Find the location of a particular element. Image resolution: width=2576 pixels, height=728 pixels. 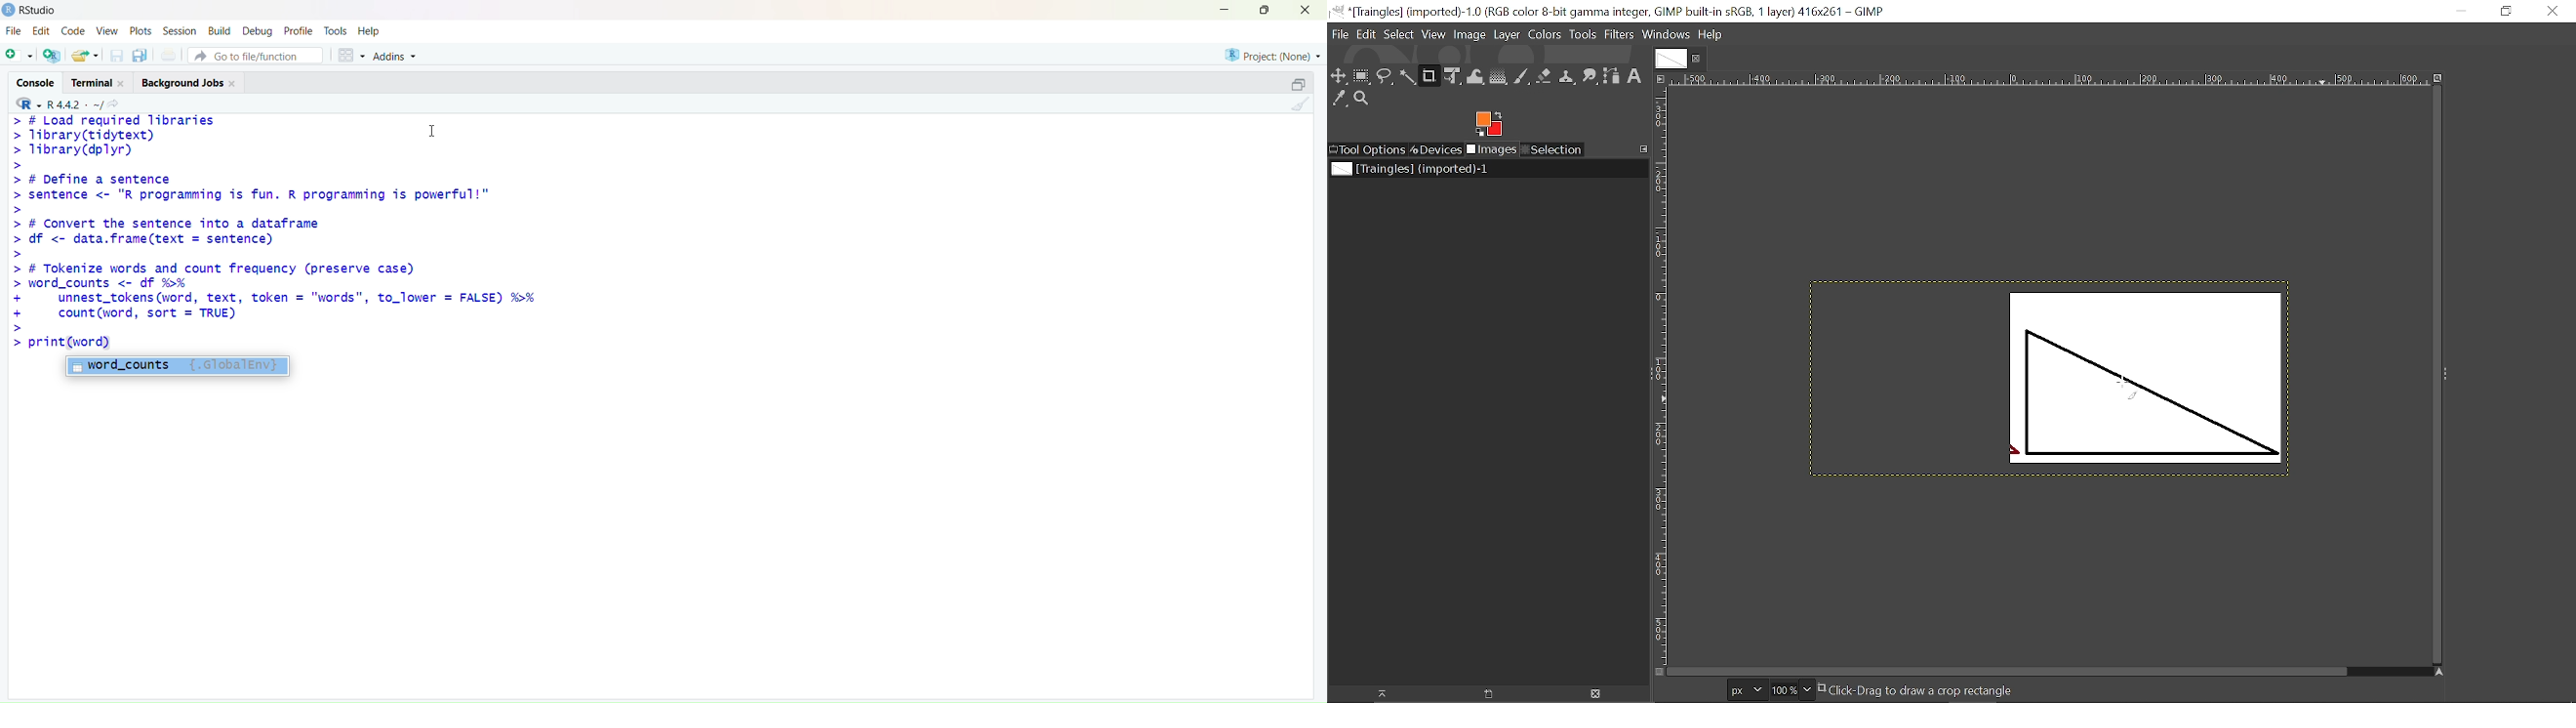

Paths tool is located at coordinates (1612, 76).